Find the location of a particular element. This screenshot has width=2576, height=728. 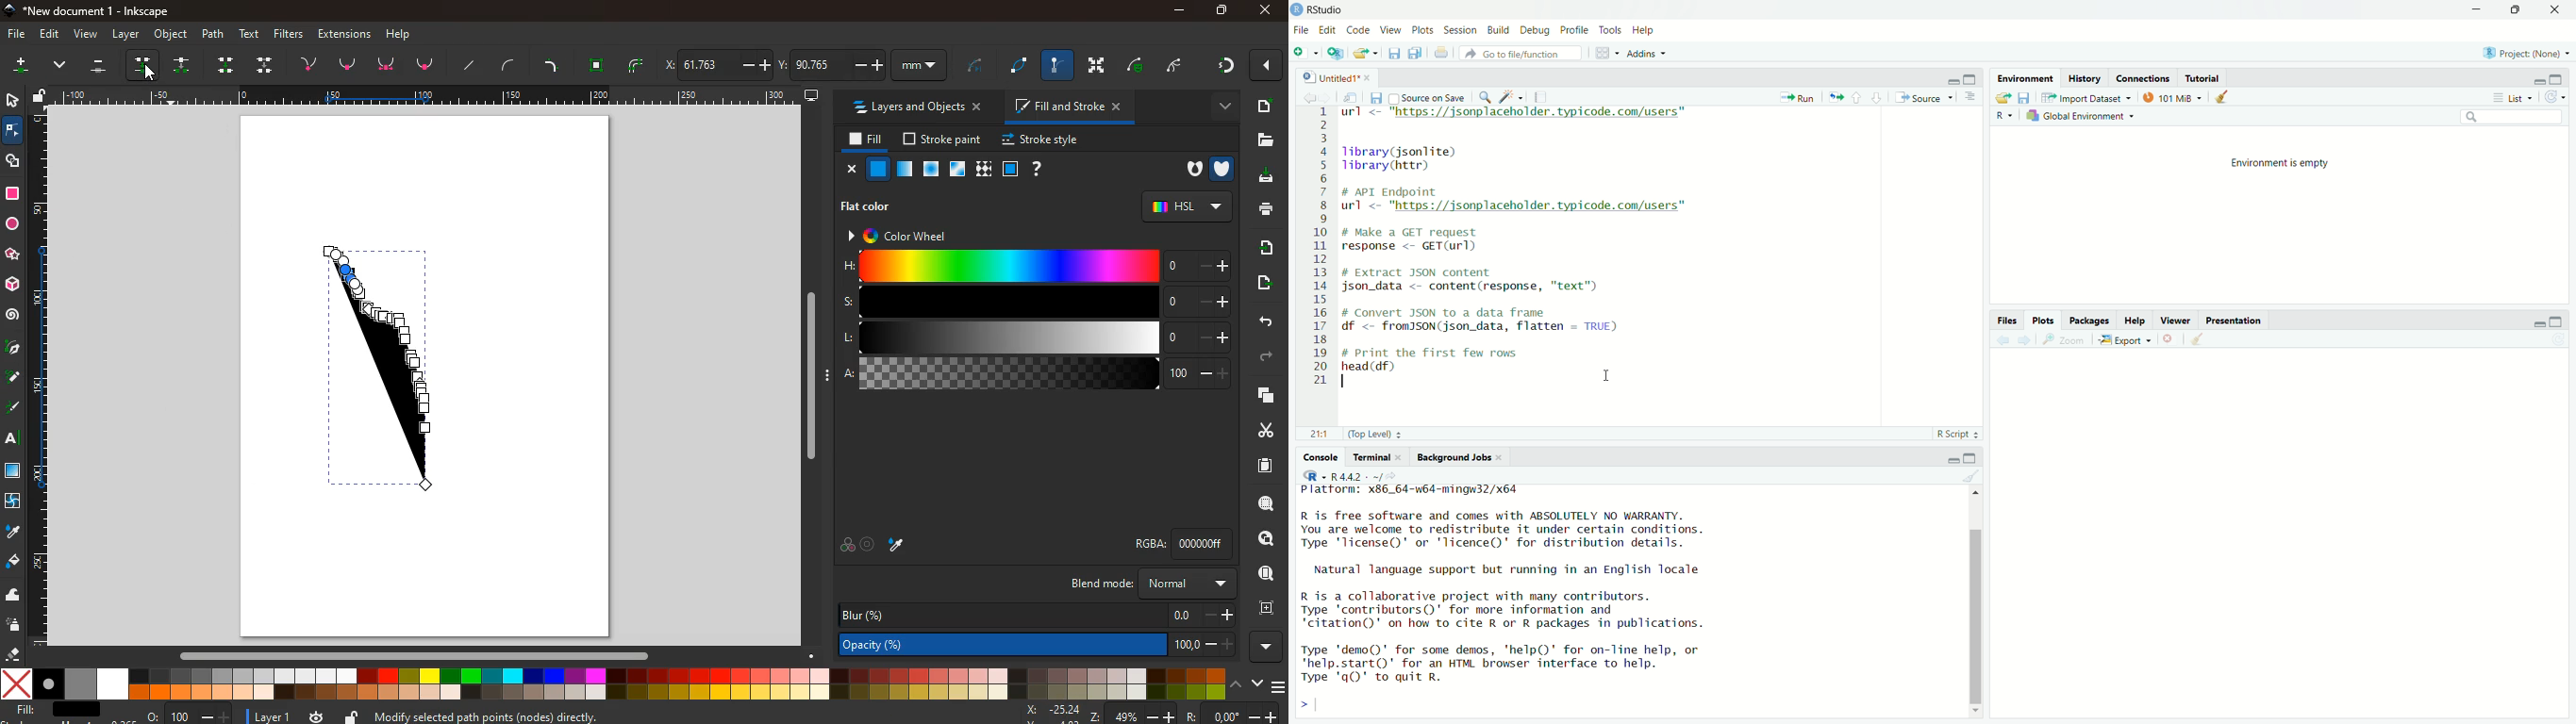

Tools is located at coordinates (1611, 31).